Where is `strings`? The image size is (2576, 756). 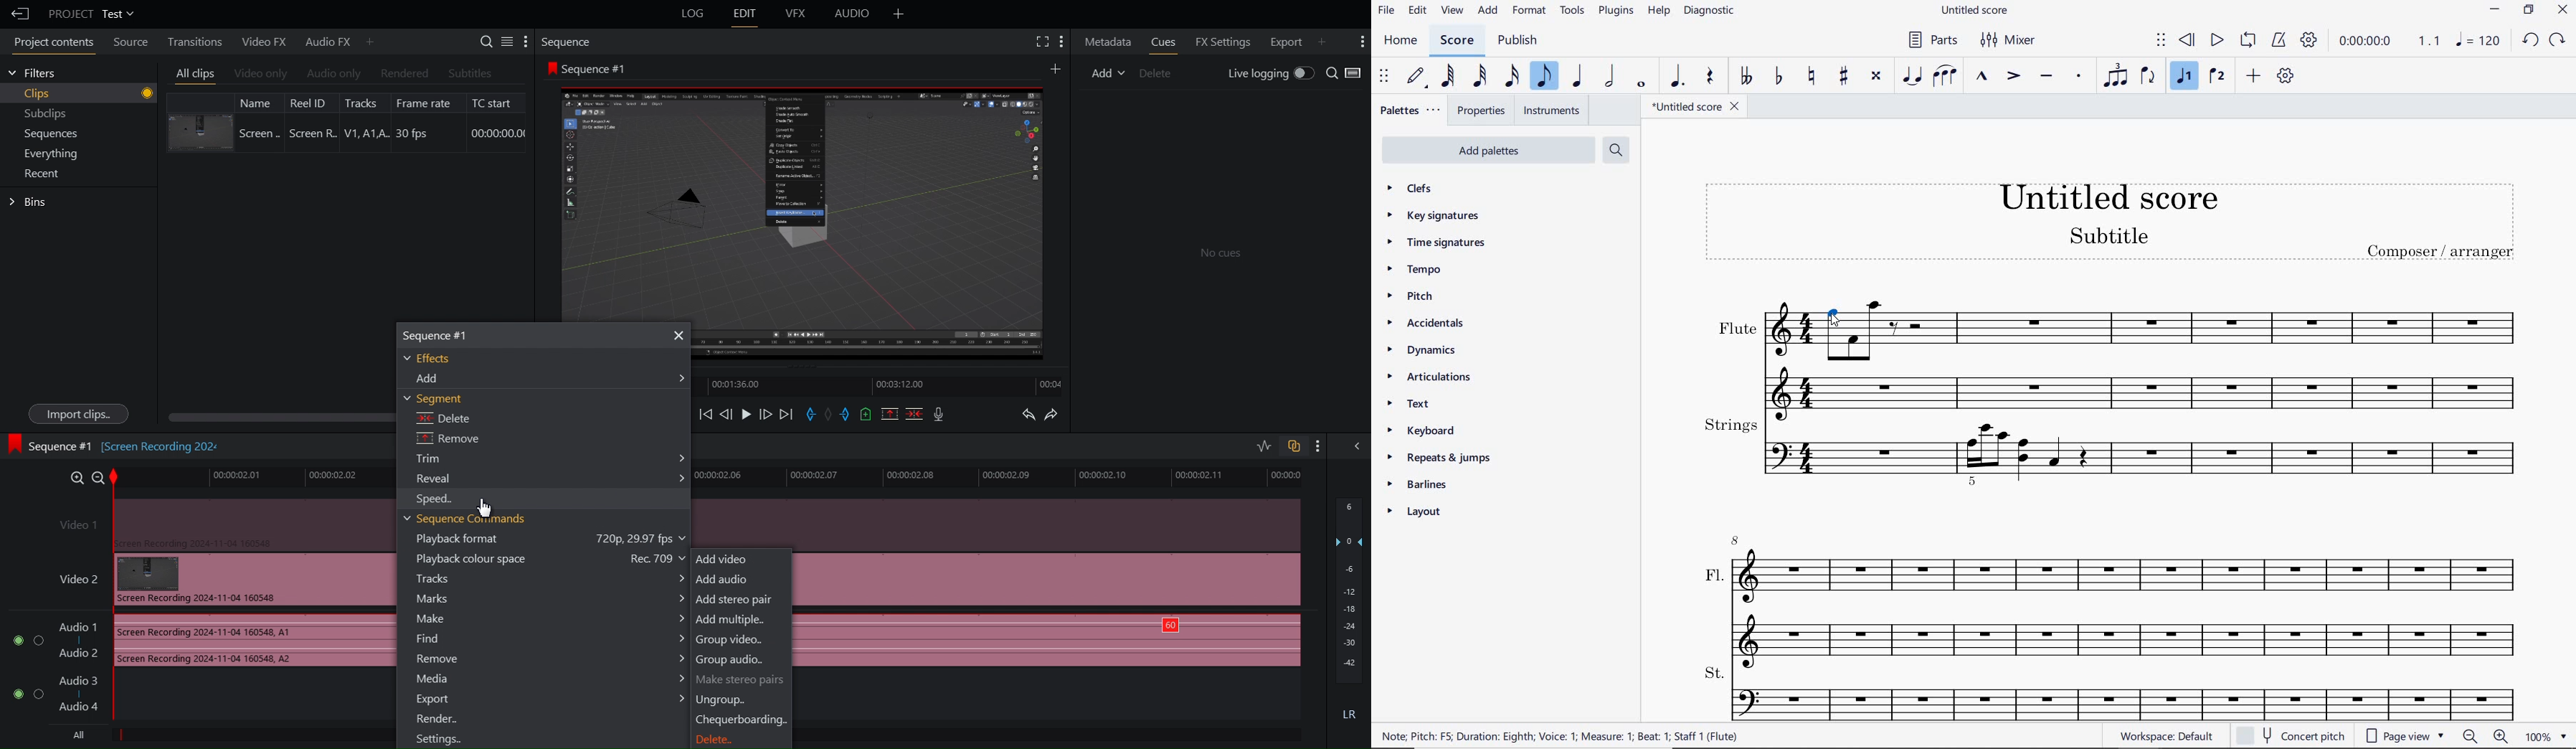 strings is located at coordinates (2112, 450).